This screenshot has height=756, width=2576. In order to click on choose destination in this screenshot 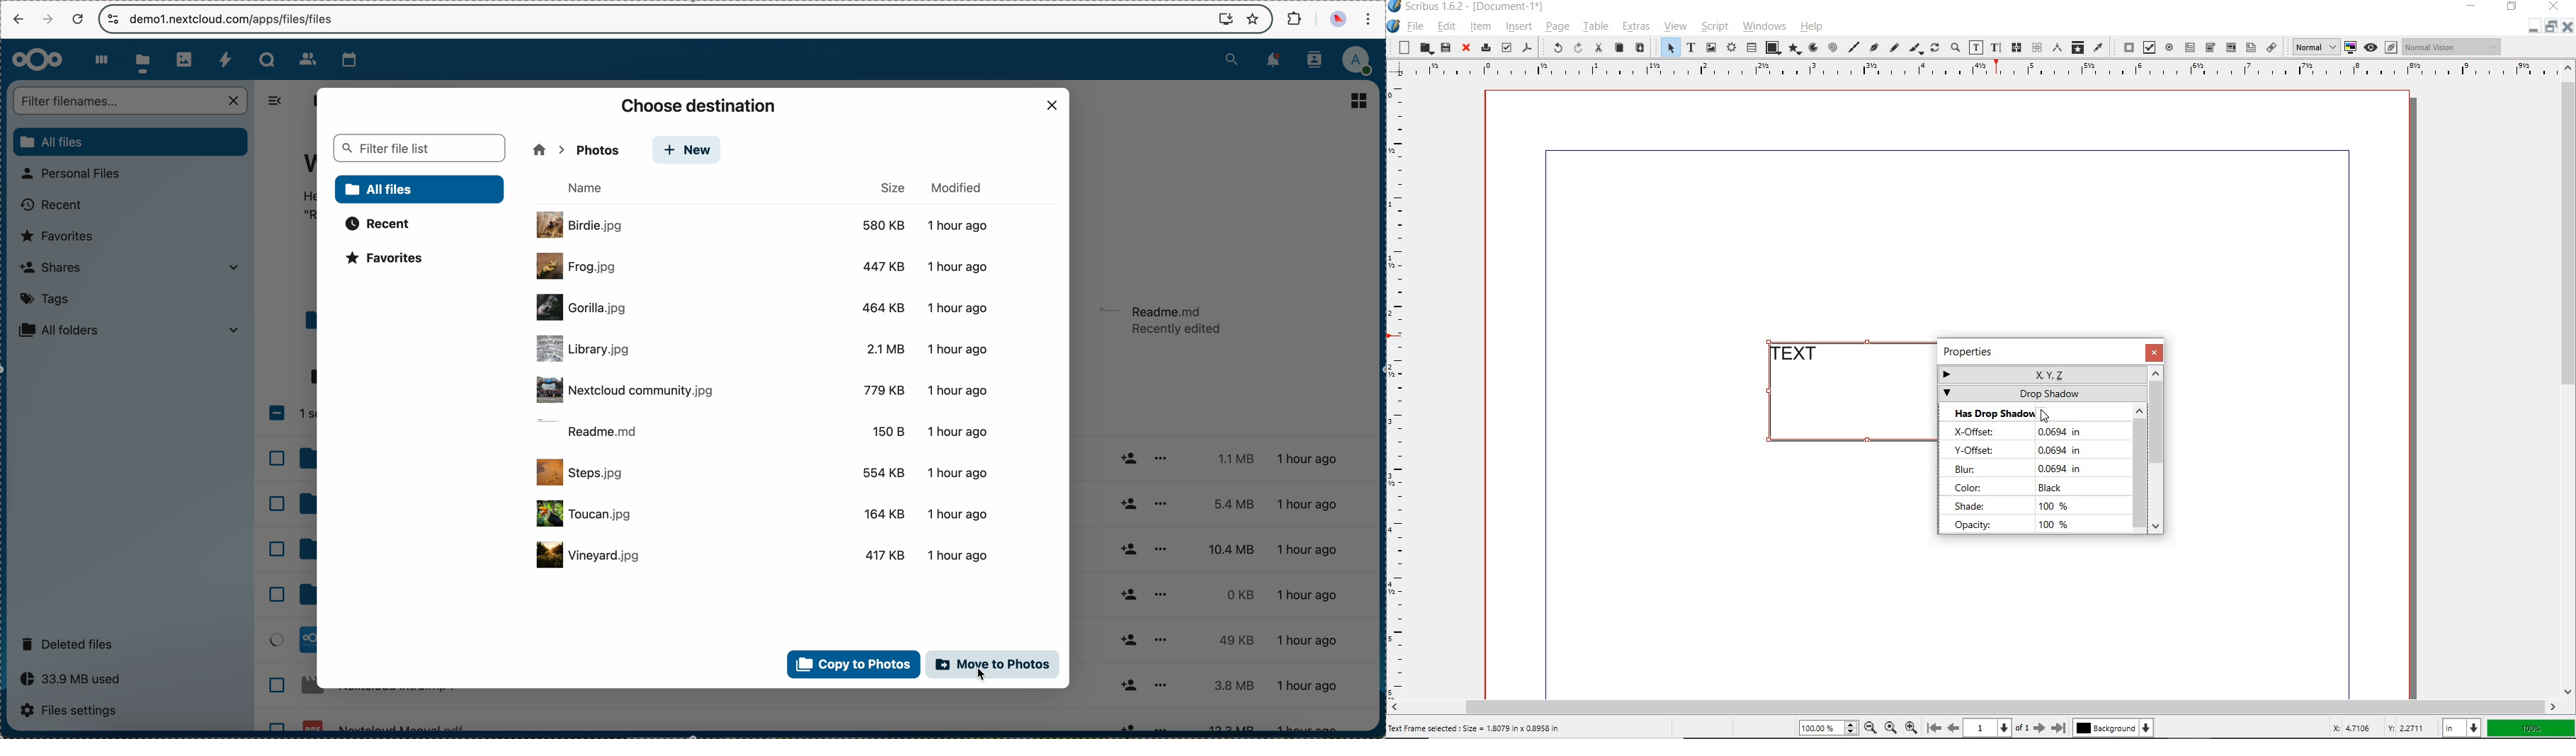, I will do `click(701, 106)`.